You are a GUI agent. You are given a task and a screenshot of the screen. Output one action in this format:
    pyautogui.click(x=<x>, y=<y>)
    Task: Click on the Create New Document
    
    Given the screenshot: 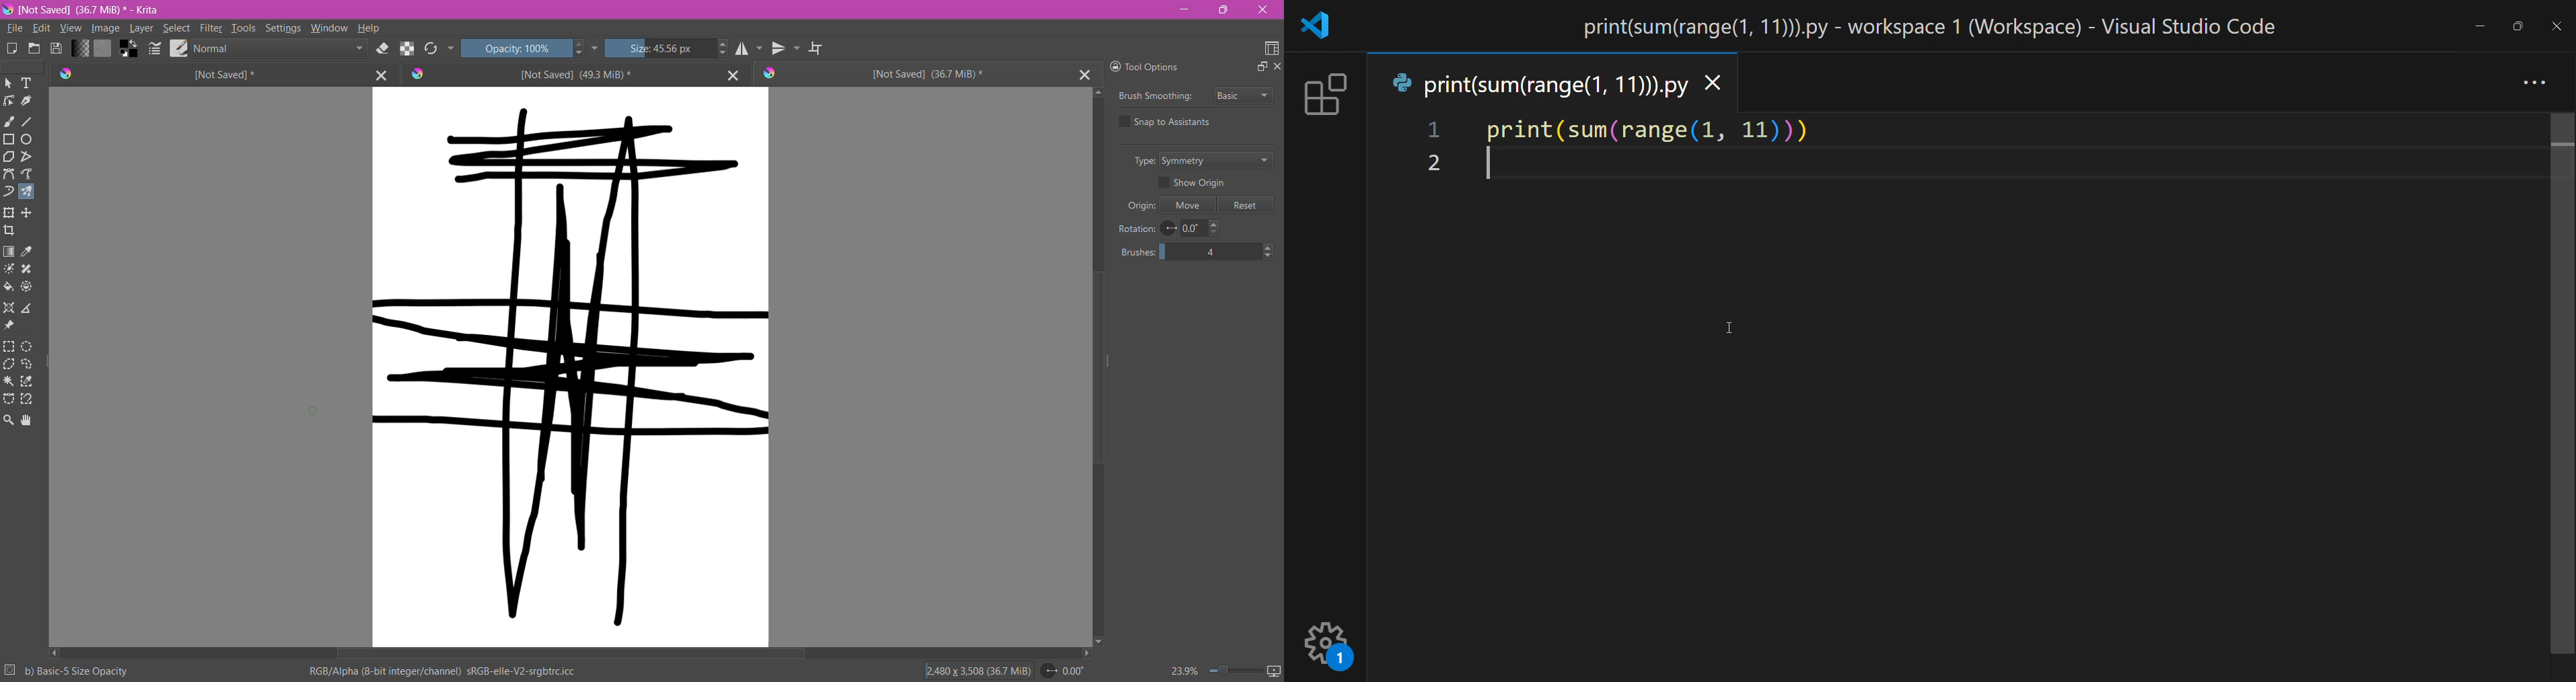 What is the action you would take?
    pyautogui.click(x=11, y=50)
    